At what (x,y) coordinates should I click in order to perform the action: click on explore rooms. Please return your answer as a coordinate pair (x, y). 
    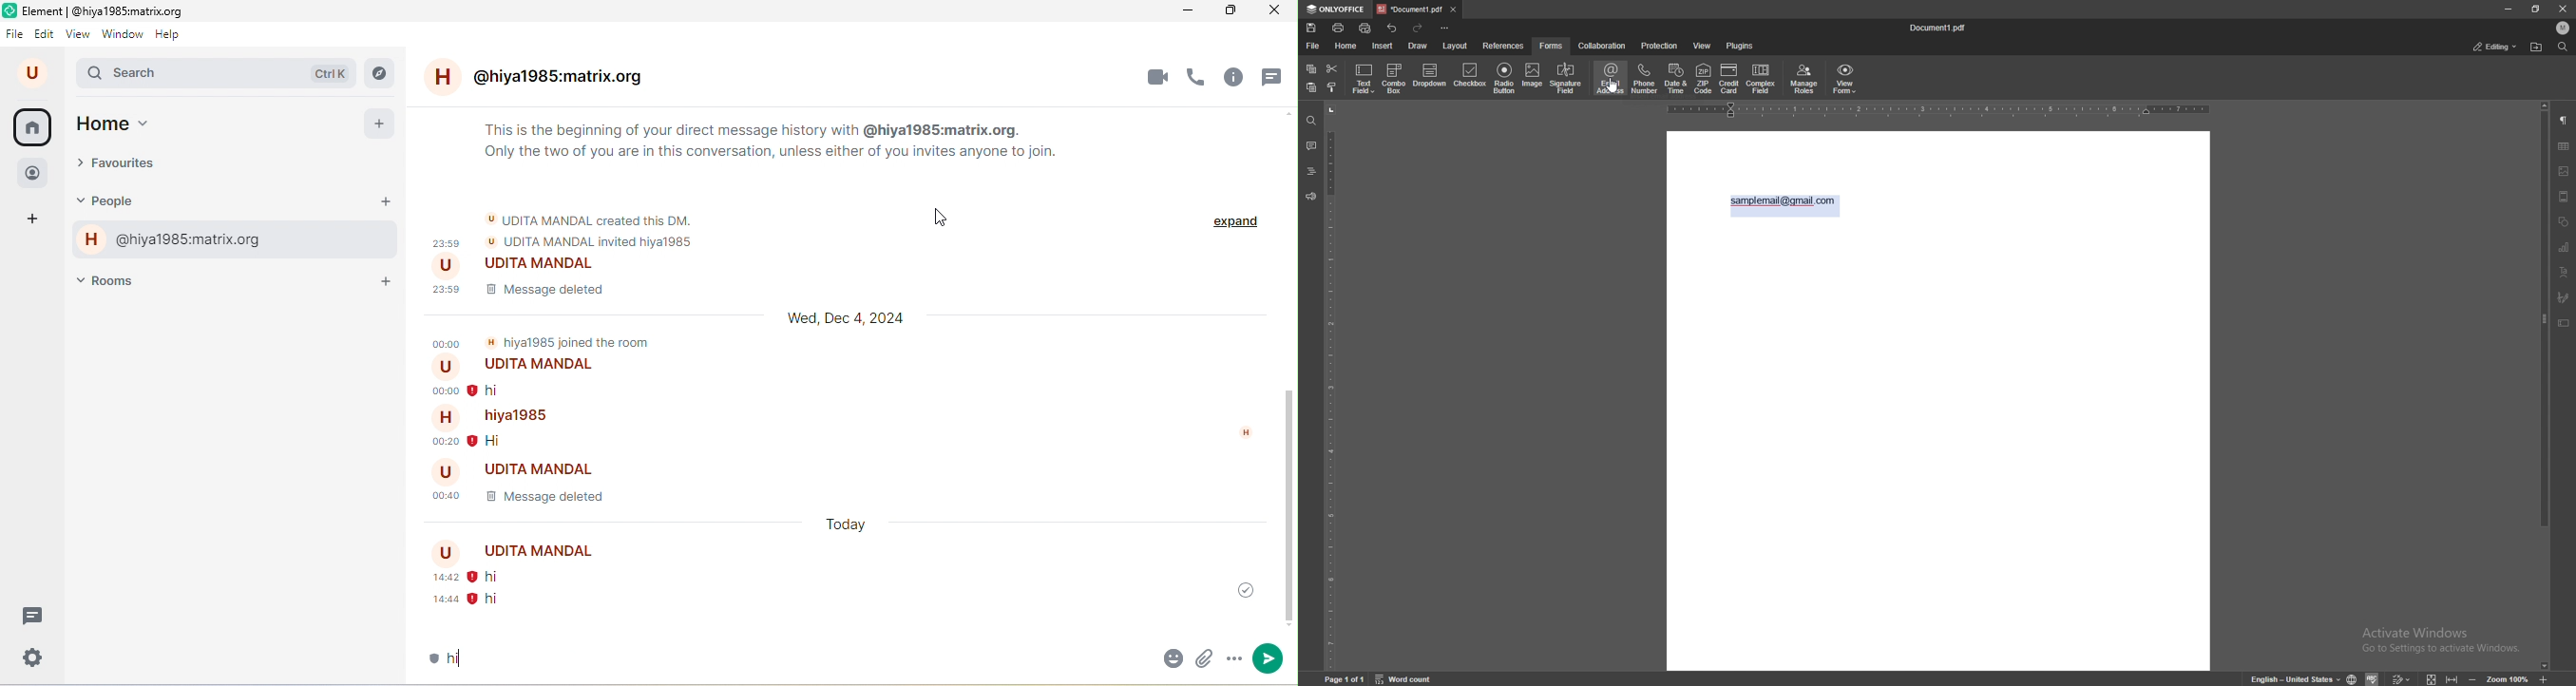
    Looking at the image, I should click on (380, 73).